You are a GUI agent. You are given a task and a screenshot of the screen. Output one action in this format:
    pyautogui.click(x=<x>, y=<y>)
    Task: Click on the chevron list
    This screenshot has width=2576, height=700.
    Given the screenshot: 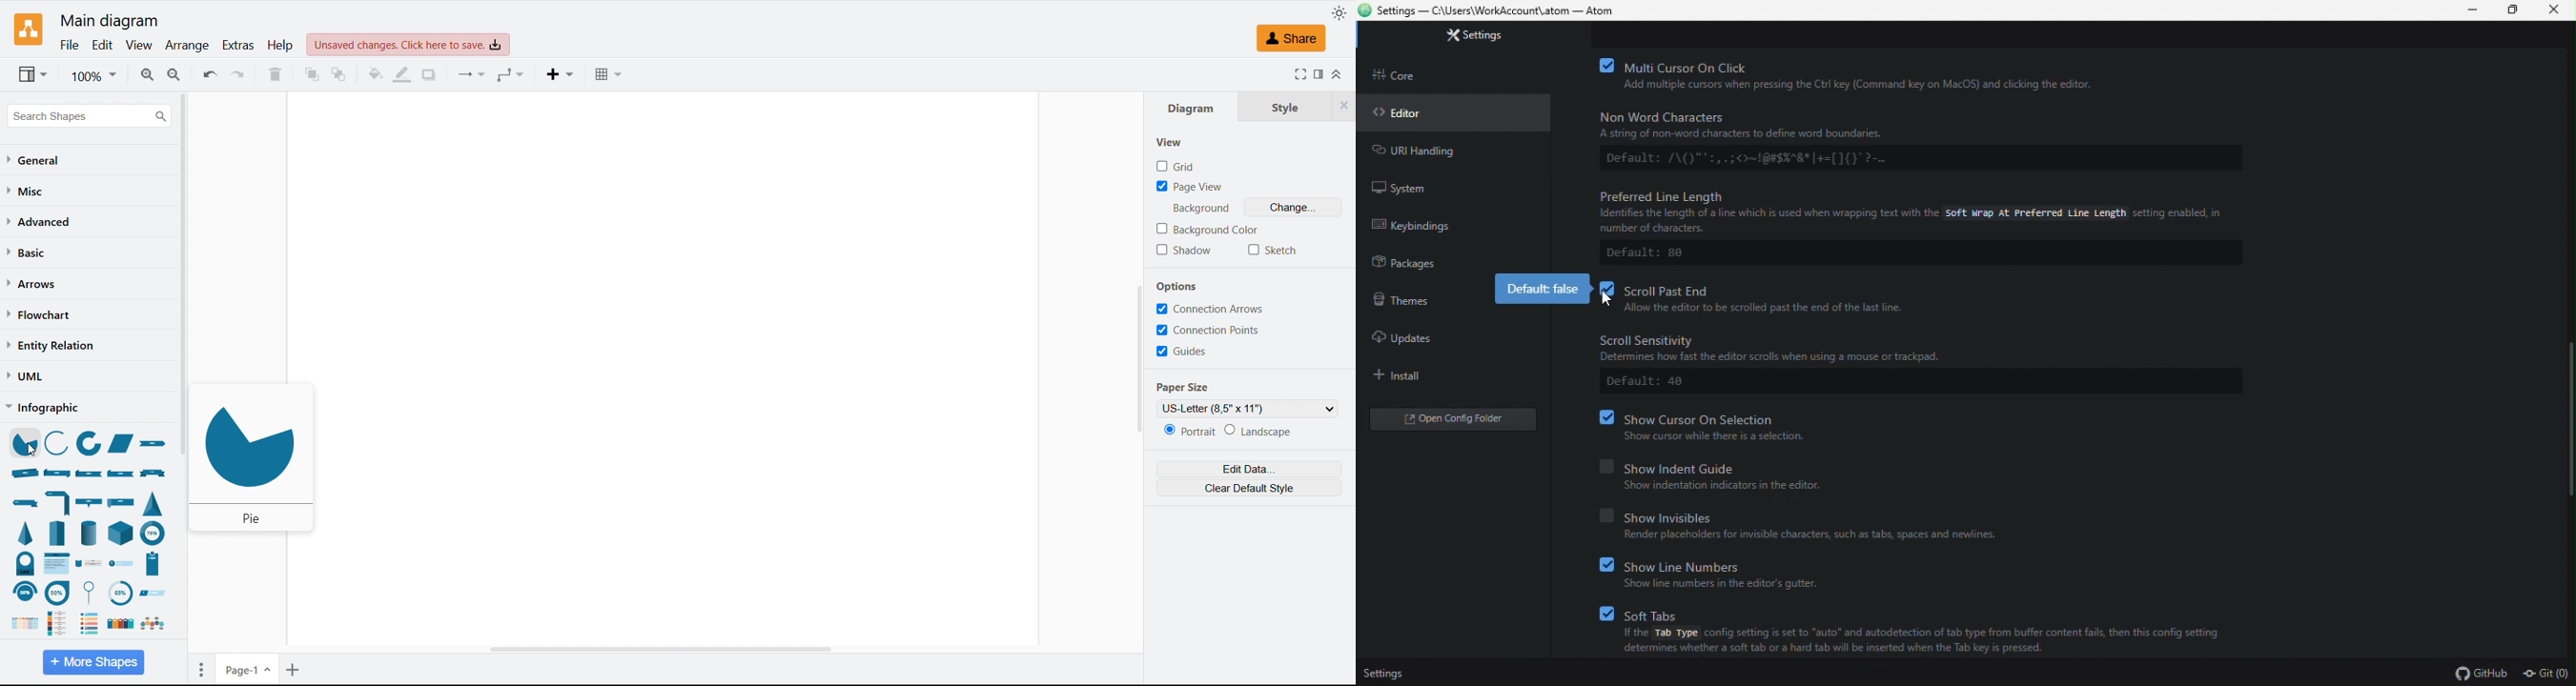 What is the action you would take?
    pyautogui.click(x=55, y=562)
    